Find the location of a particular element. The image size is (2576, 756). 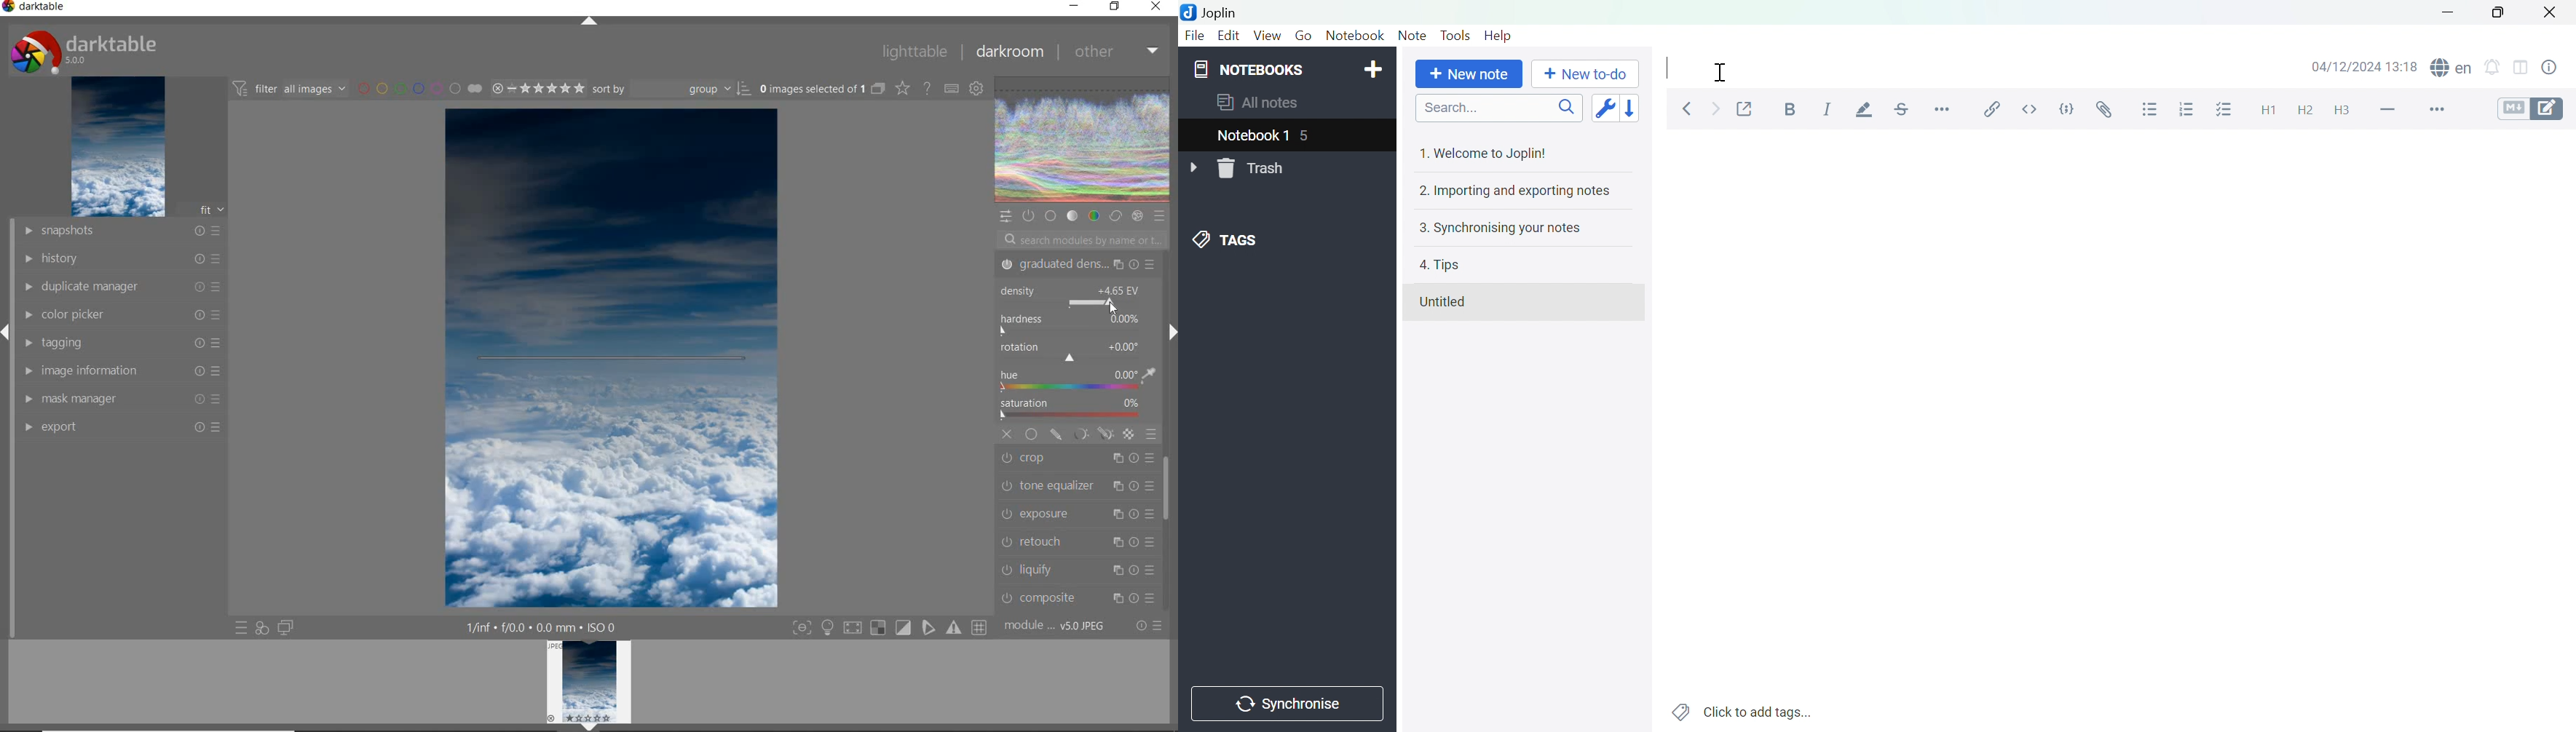

tone equalizer is located at coordinates (1076, 487).